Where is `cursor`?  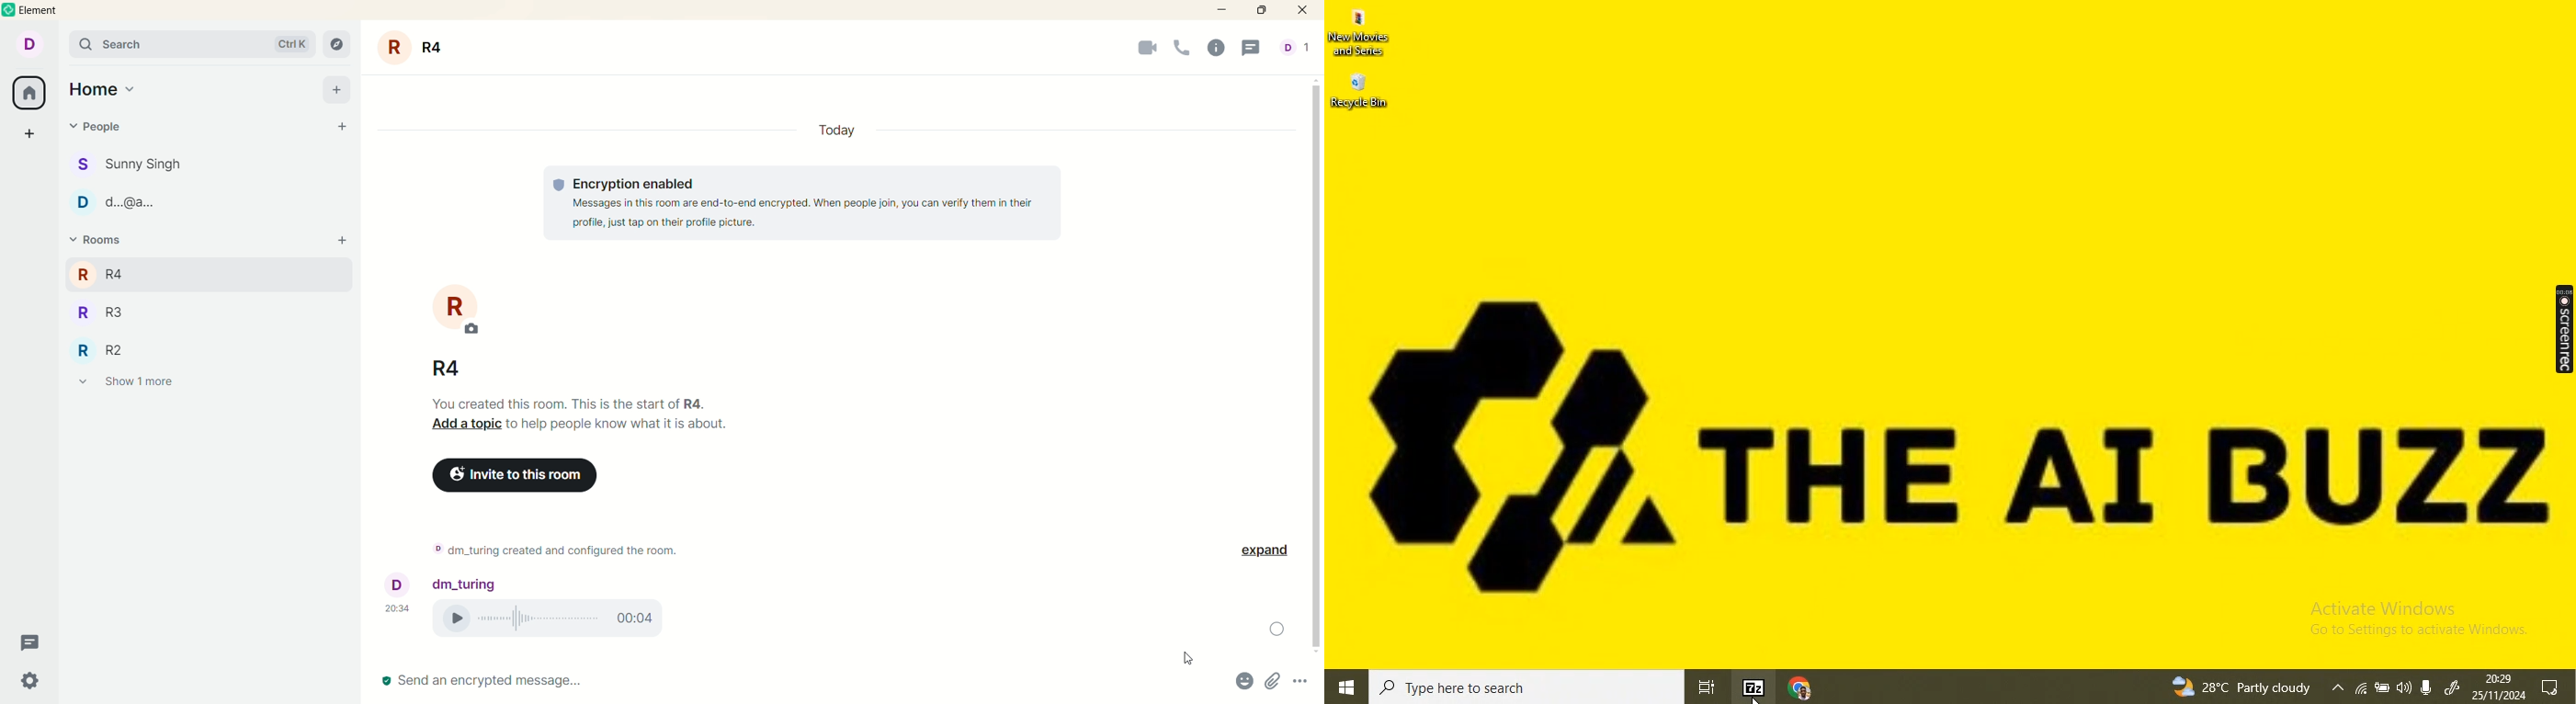 cursor is located at coordinates (1186, 659).